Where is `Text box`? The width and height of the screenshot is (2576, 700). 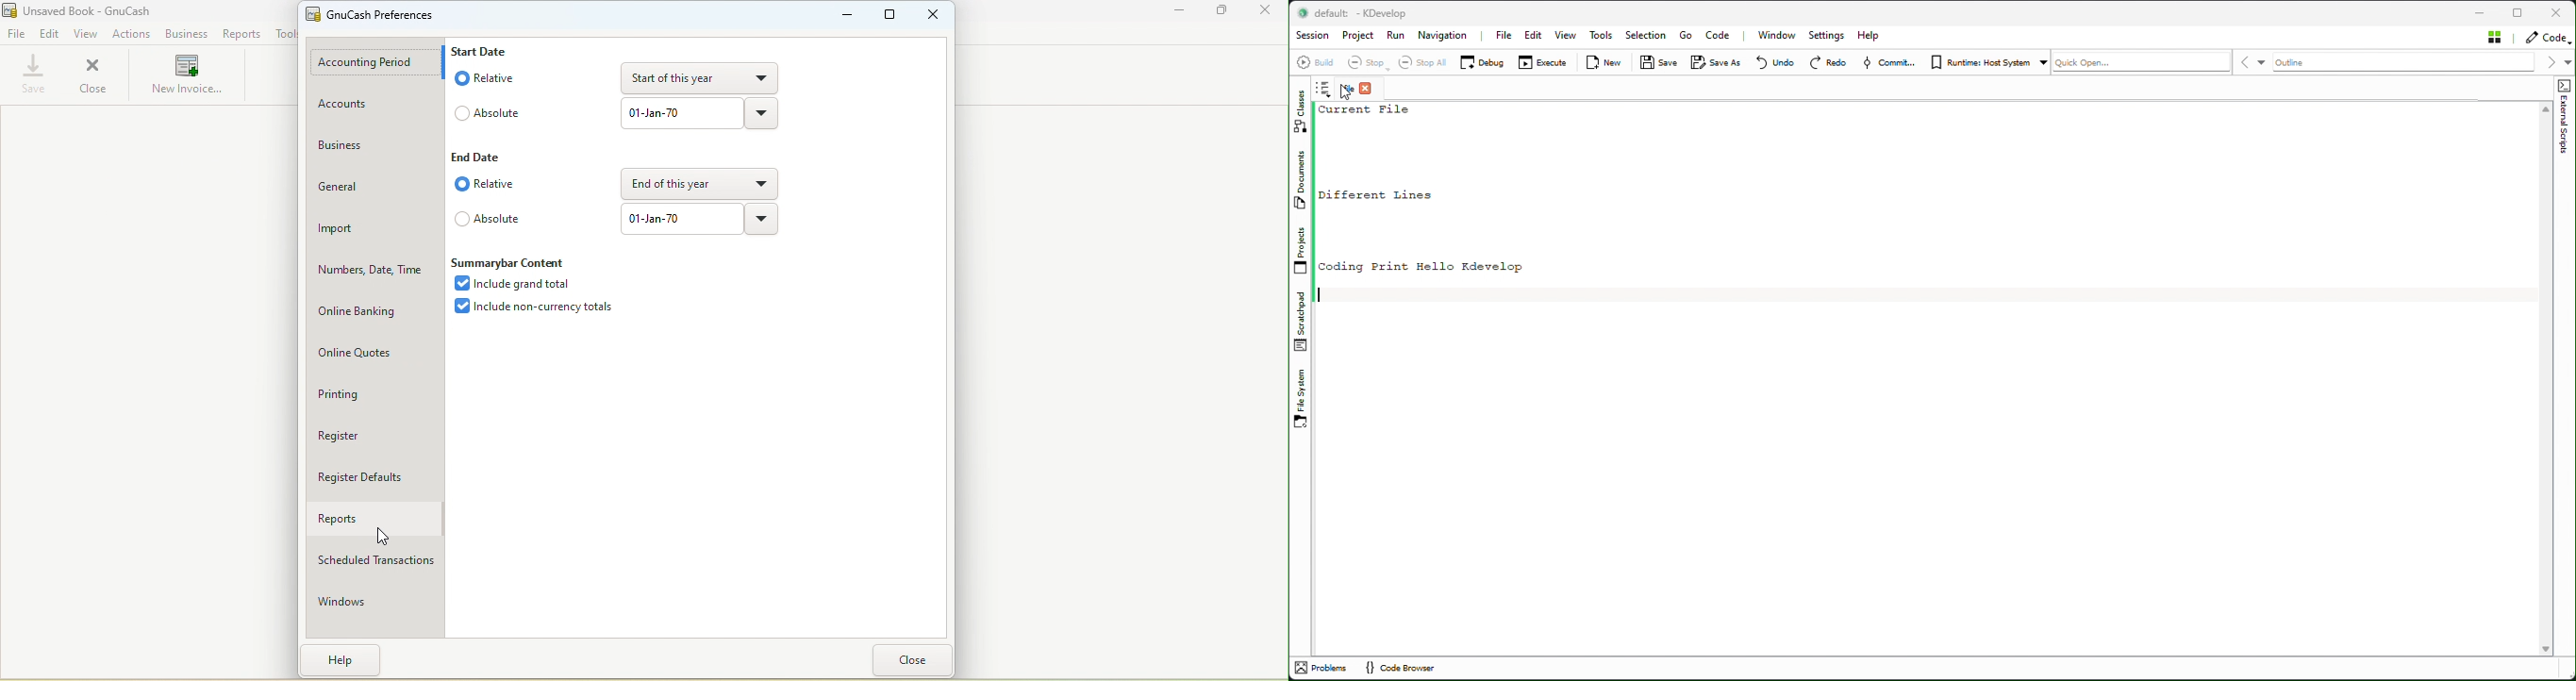 Text box is located at coordinates (681, 218).